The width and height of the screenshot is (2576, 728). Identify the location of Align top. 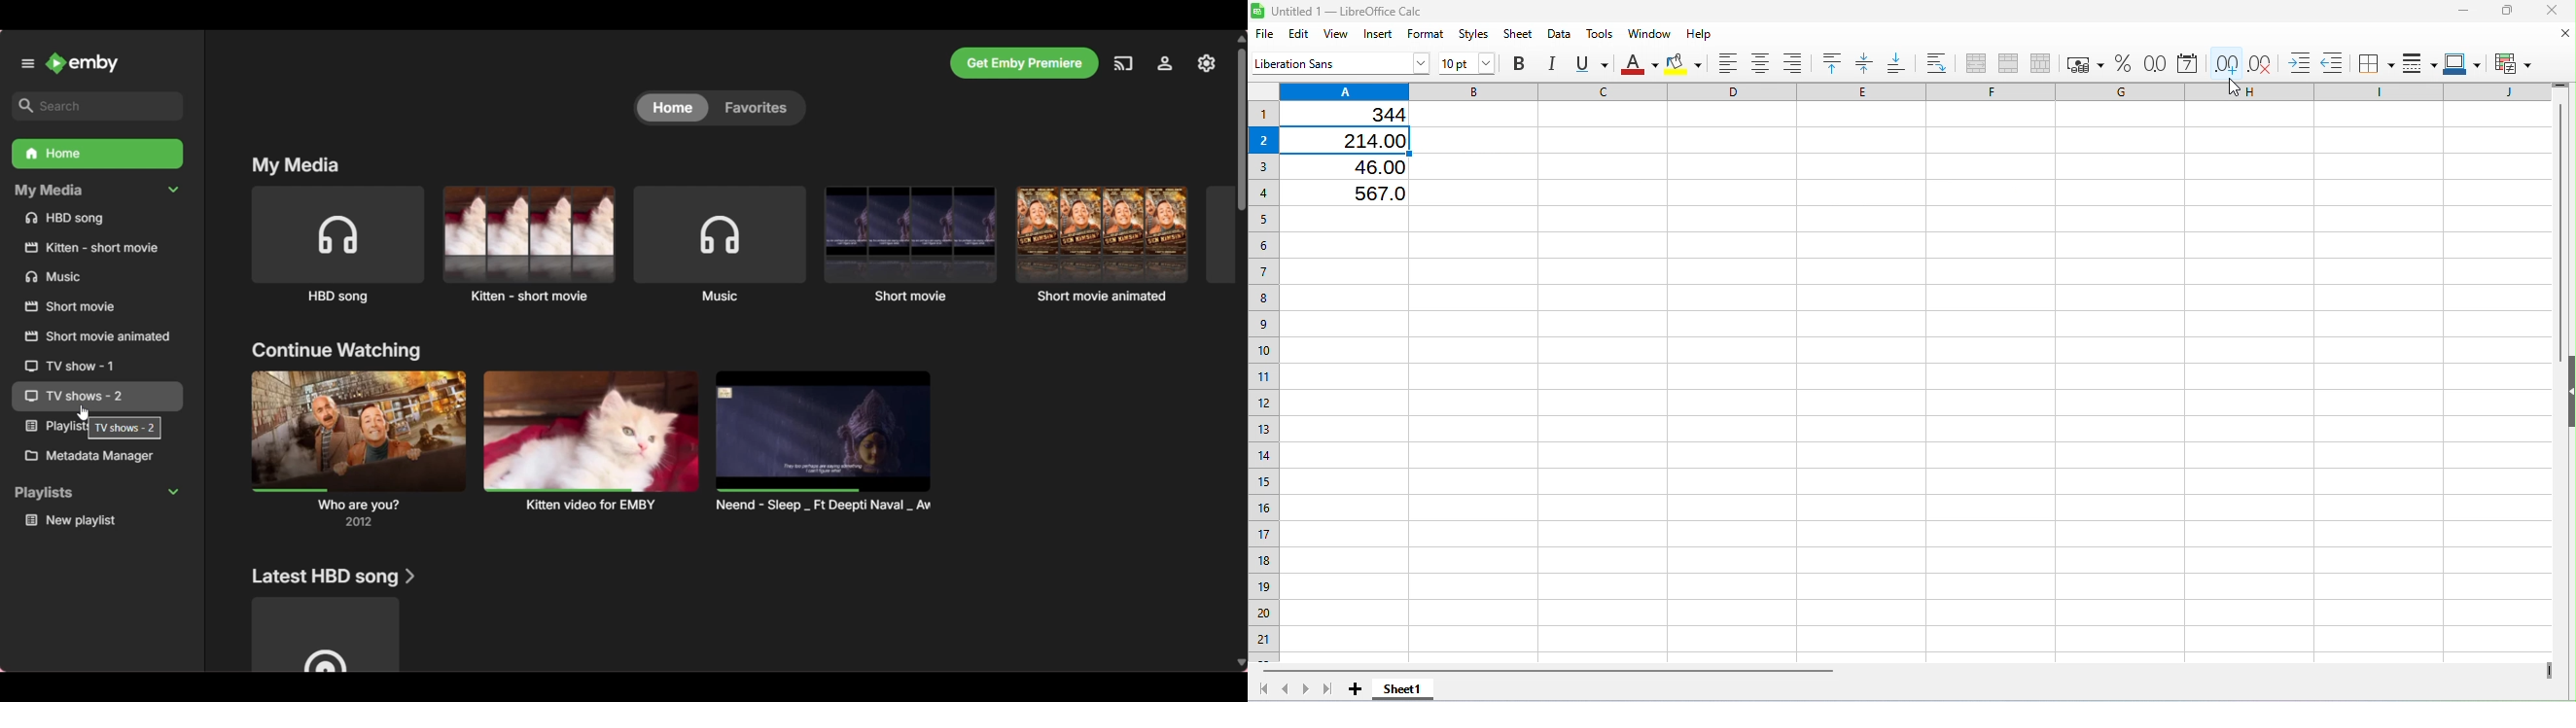
(1835, 62).